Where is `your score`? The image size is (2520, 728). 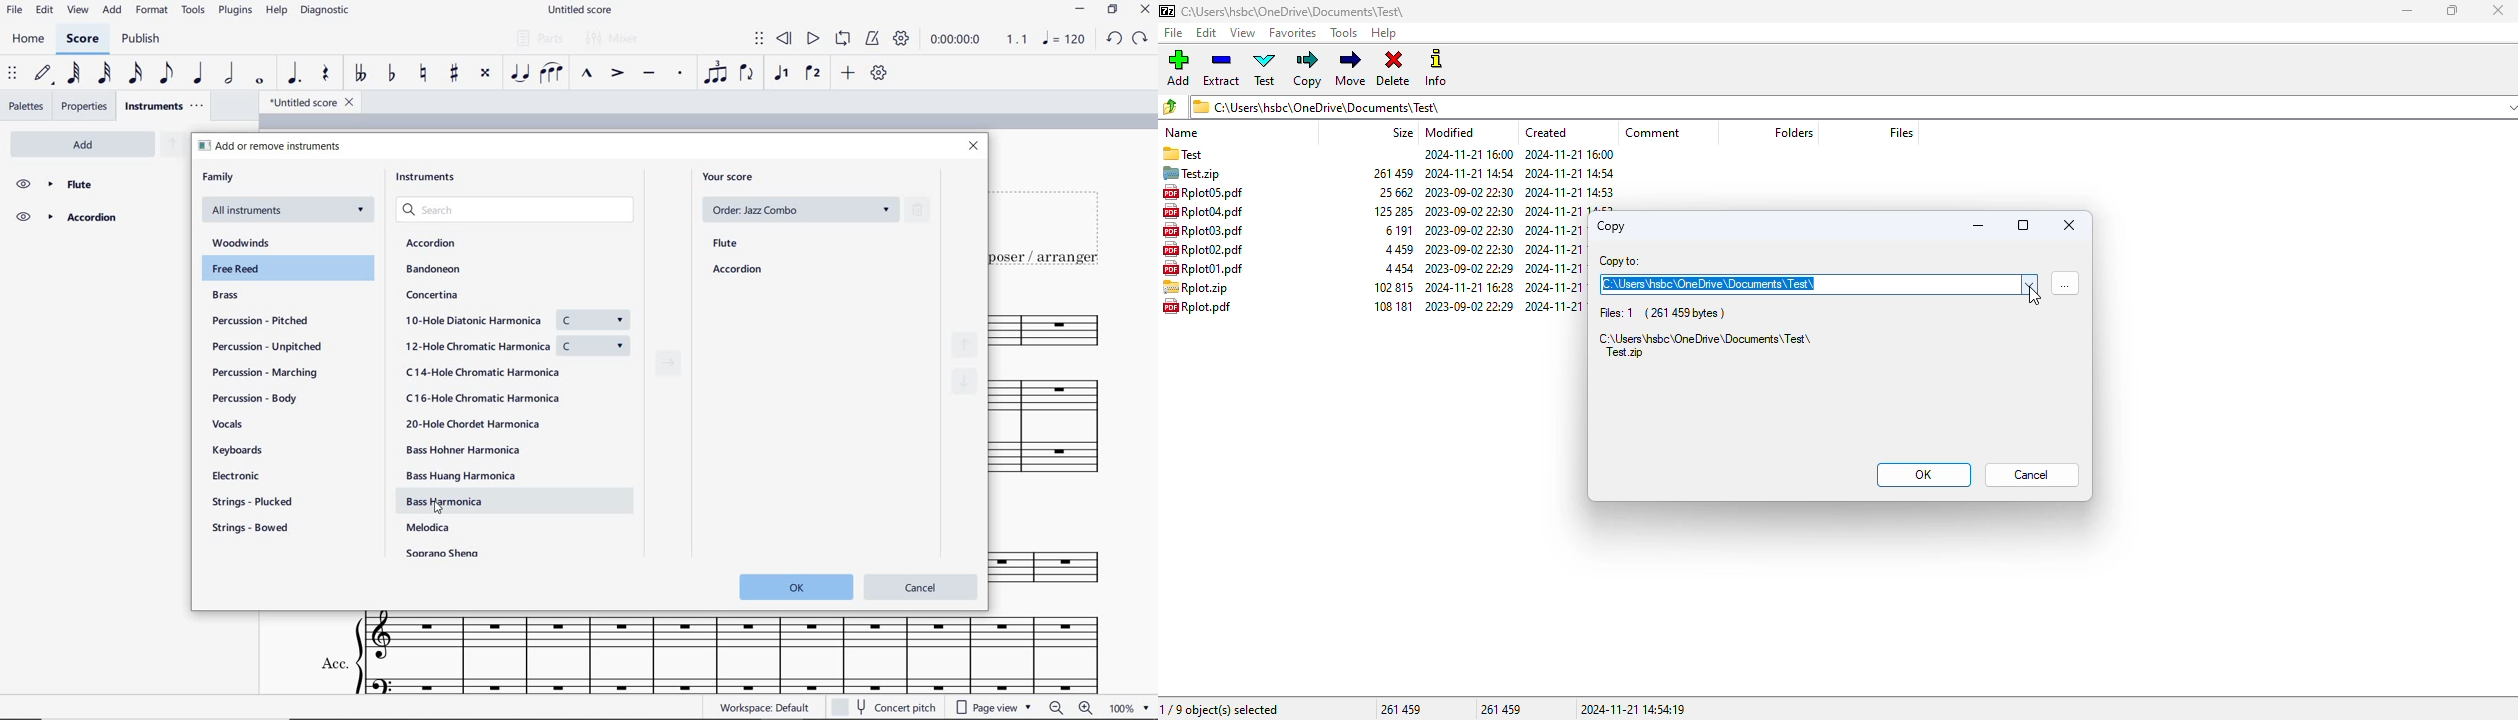 your score is located at coordinates (731, 177).